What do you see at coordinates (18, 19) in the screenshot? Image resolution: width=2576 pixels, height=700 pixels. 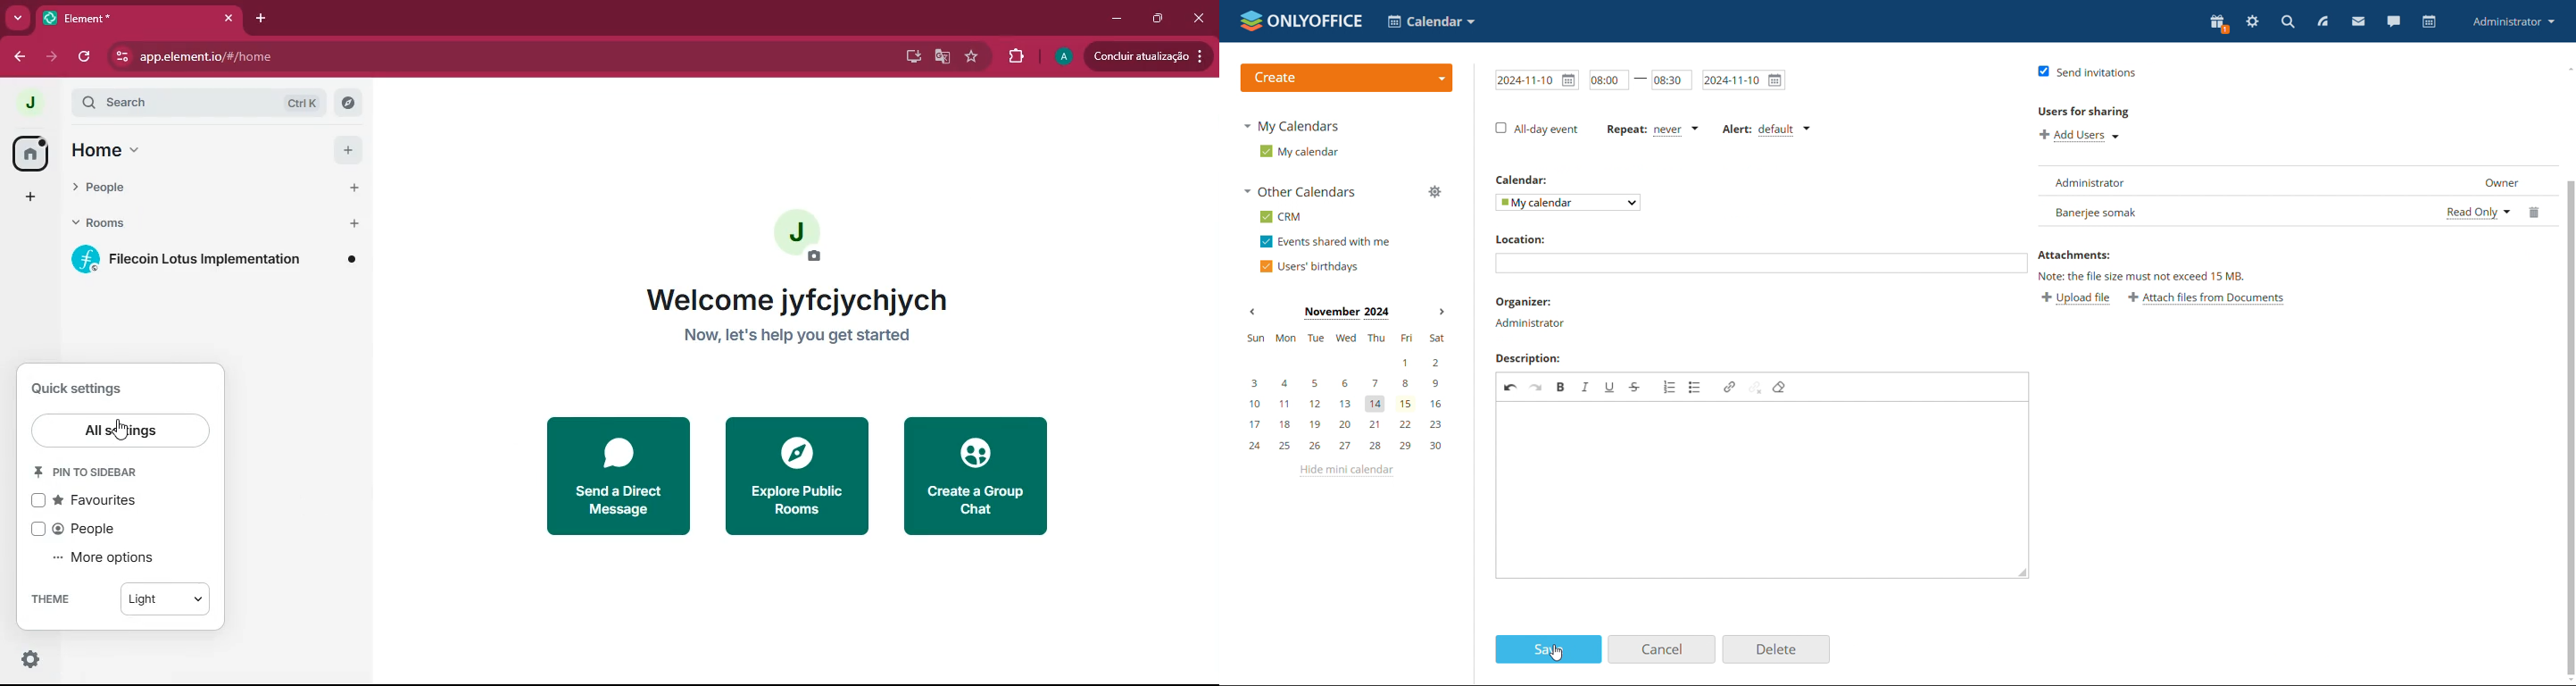 I see `search tabs` at bounding box center [18, 19].